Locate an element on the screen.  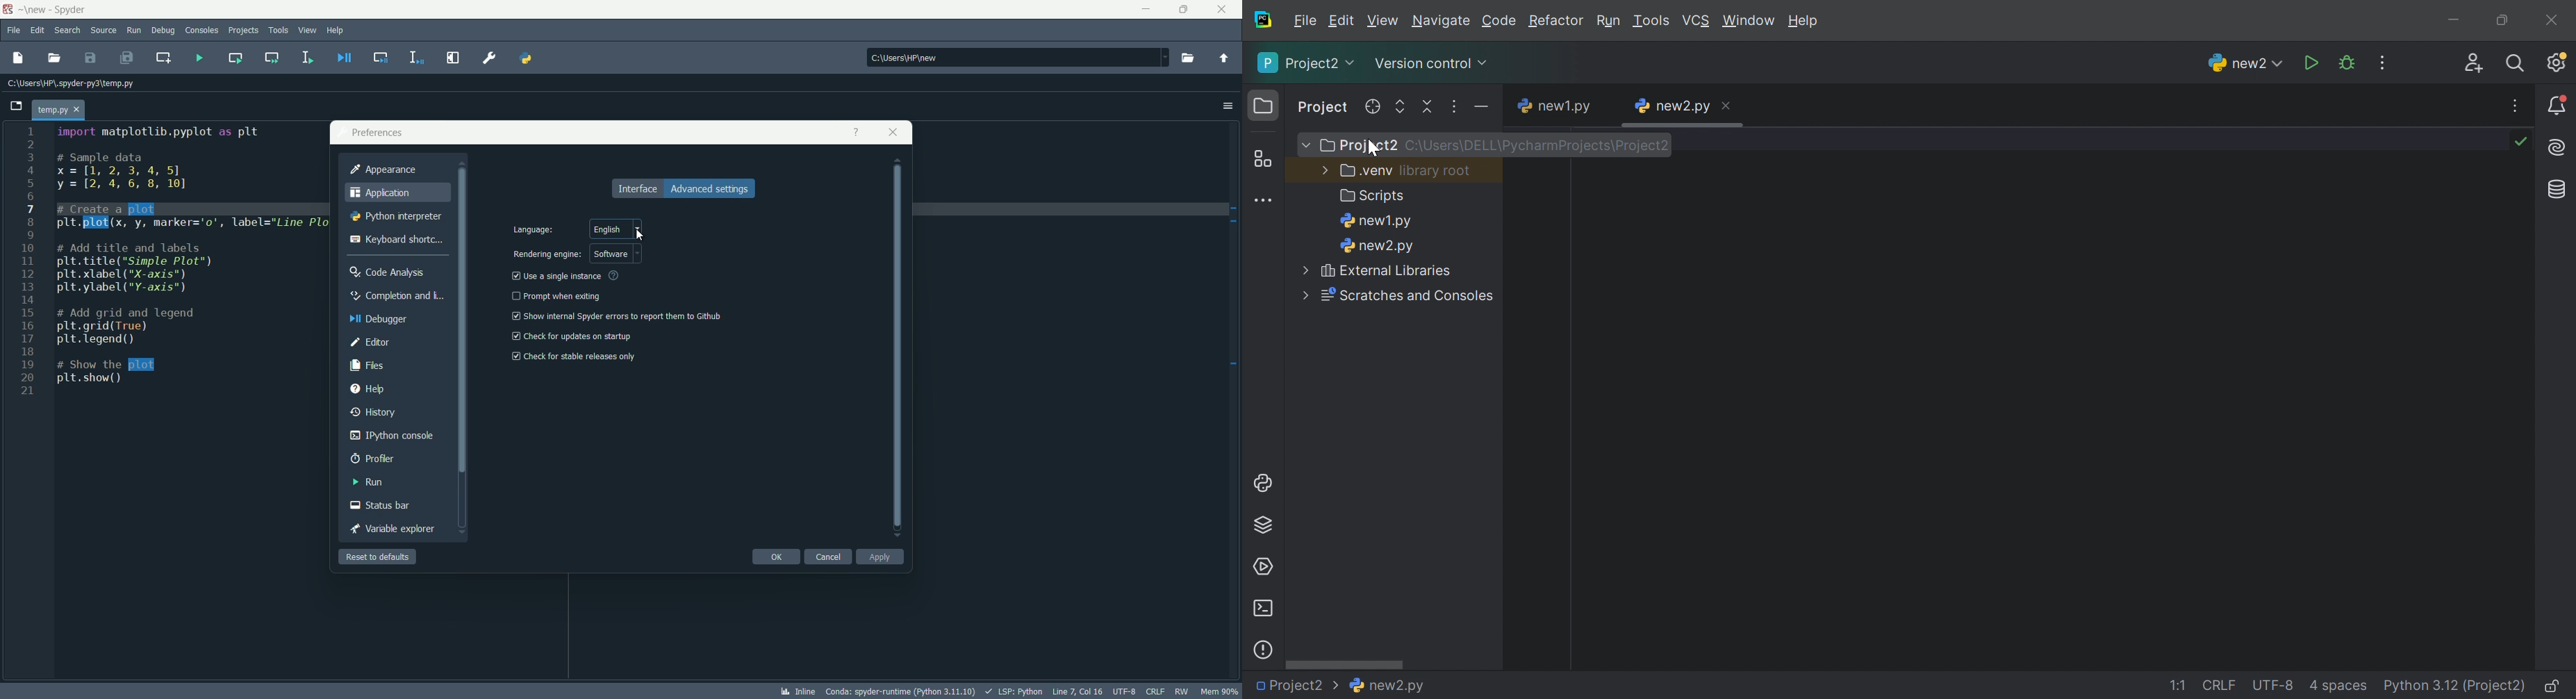
vertical scrollbar is located at coordinates (463, 350).